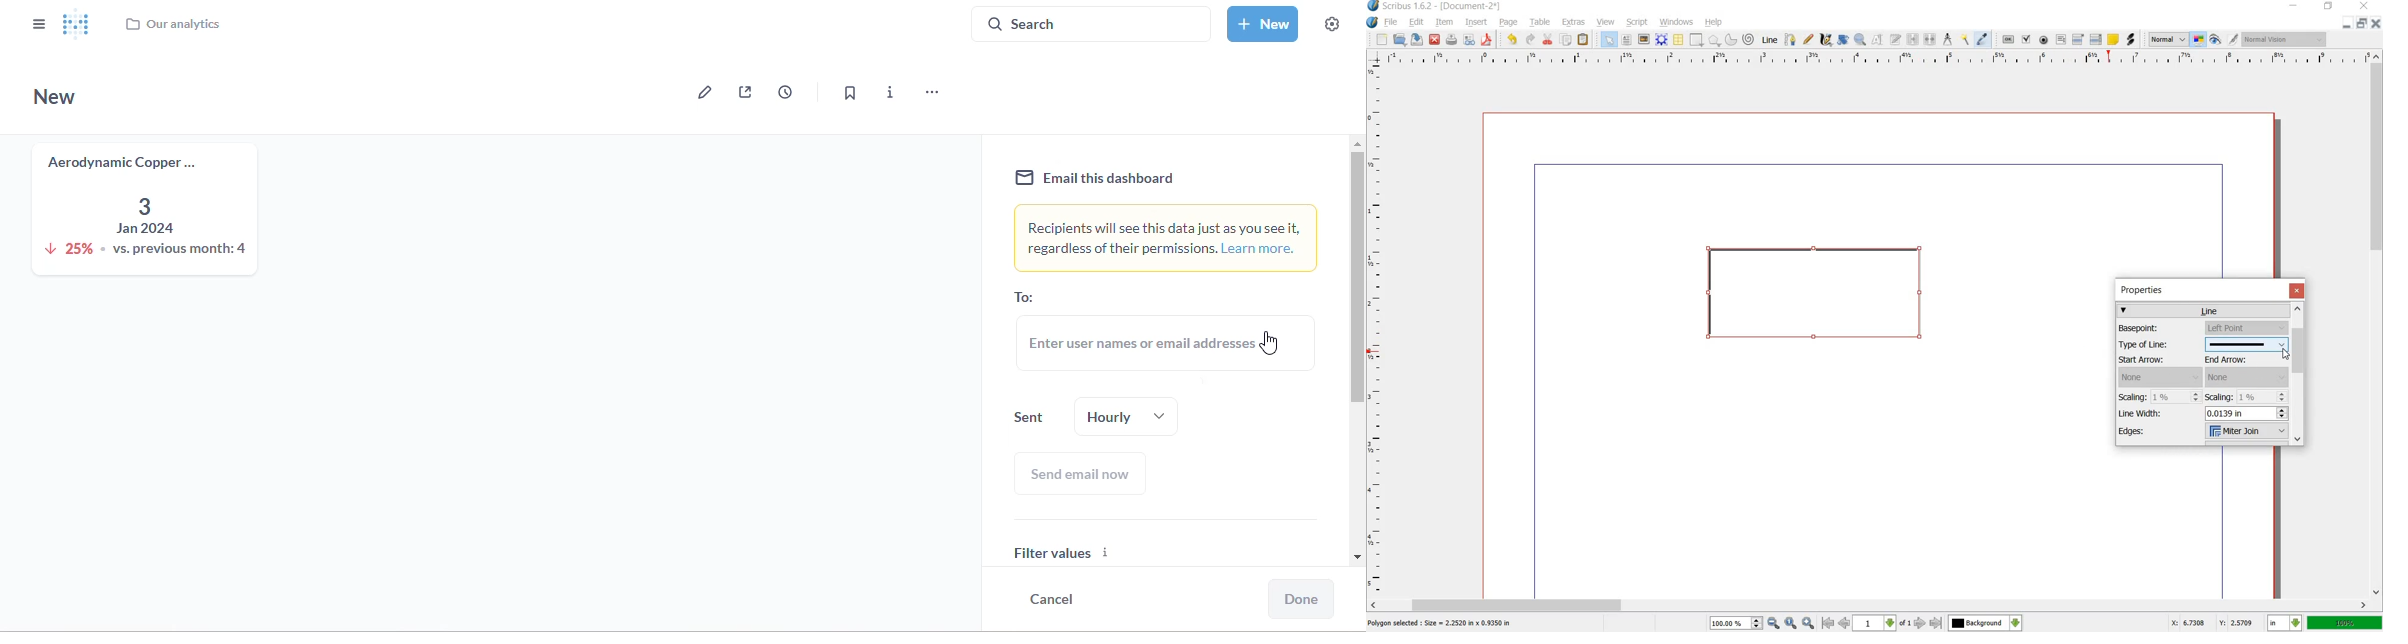 The height and width of the screenshot is (644, 2408). I want to click on RENDER FRAME, so click(1661, 40).